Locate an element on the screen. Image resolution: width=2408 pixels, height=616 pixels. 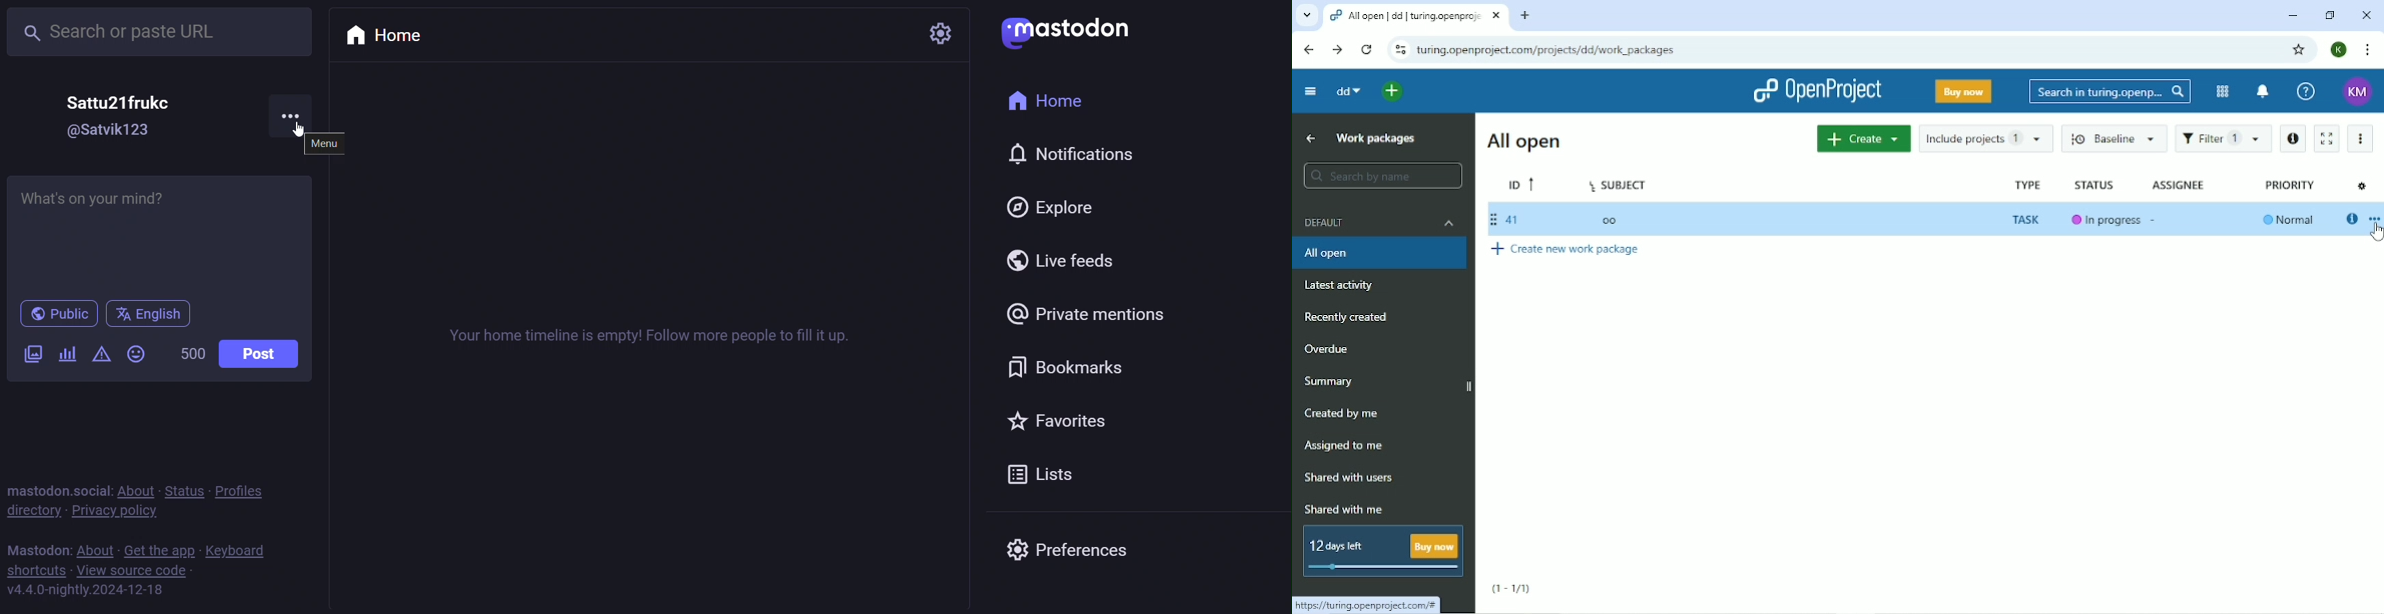
home is located at coordinates (1053, 101).